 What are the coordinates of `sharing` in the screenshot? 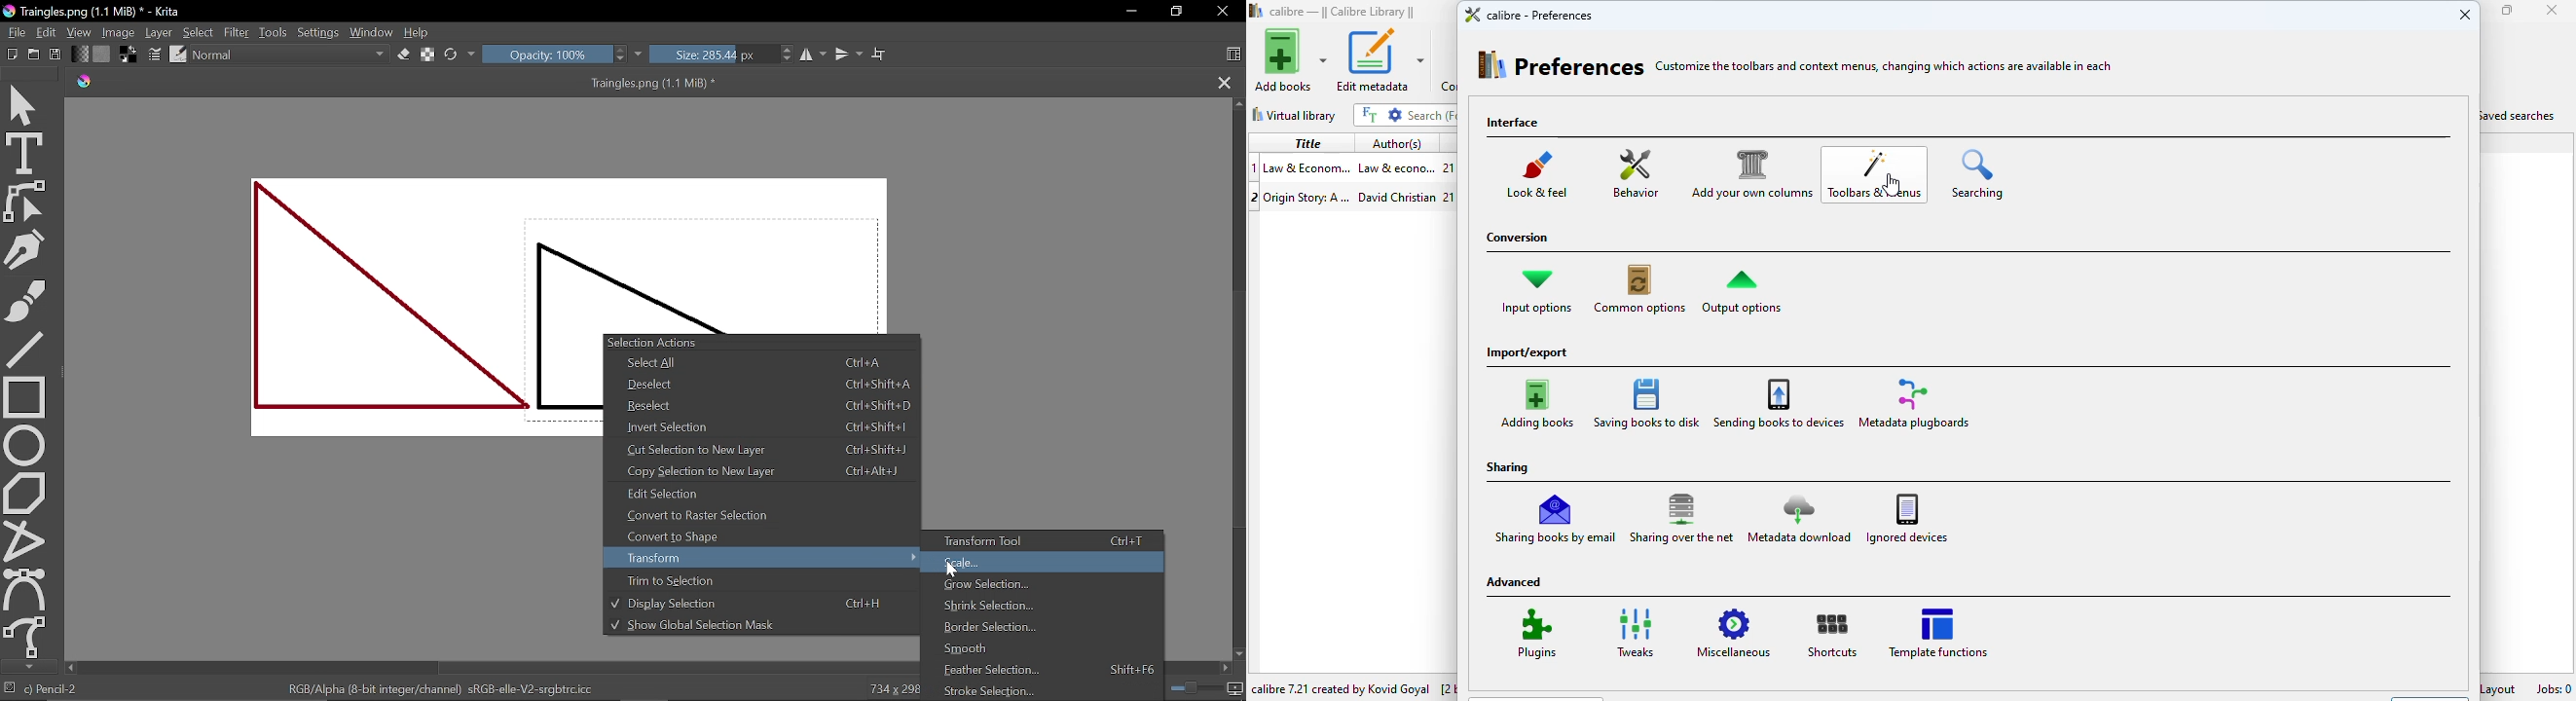 It's located at (1509, 467).